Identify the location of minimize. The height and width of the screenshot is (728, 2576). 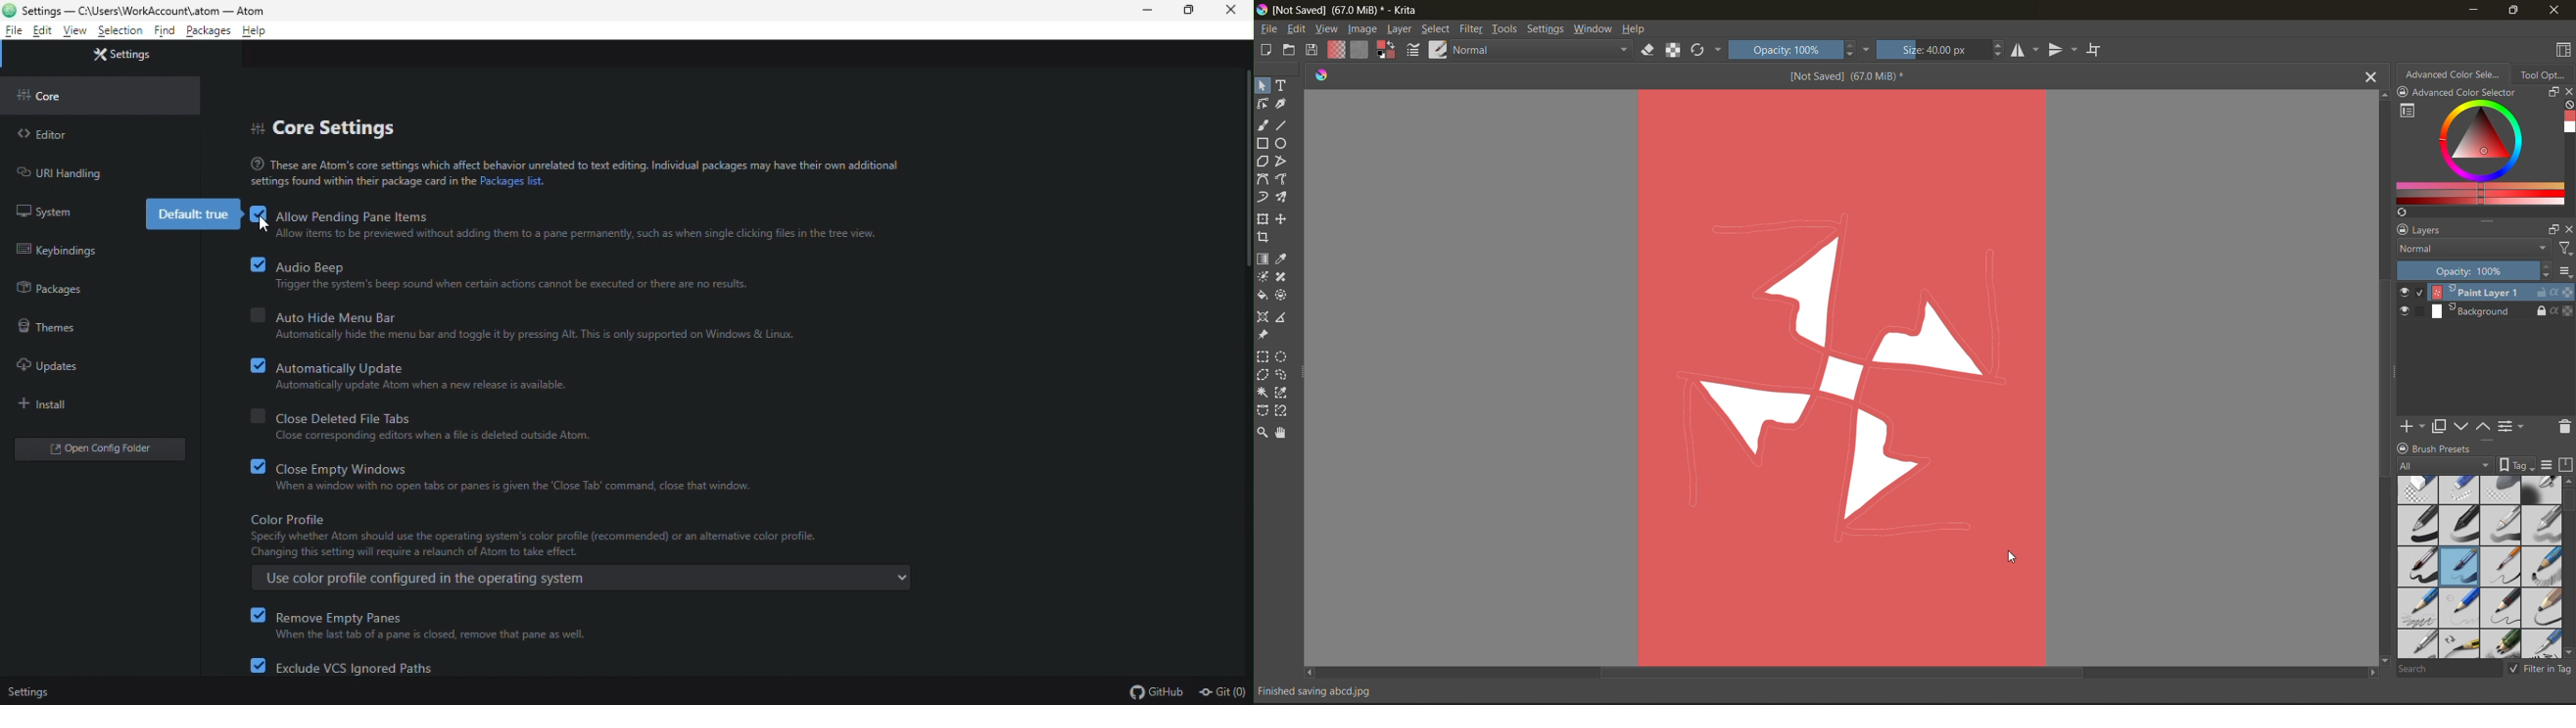
(2475, 12).